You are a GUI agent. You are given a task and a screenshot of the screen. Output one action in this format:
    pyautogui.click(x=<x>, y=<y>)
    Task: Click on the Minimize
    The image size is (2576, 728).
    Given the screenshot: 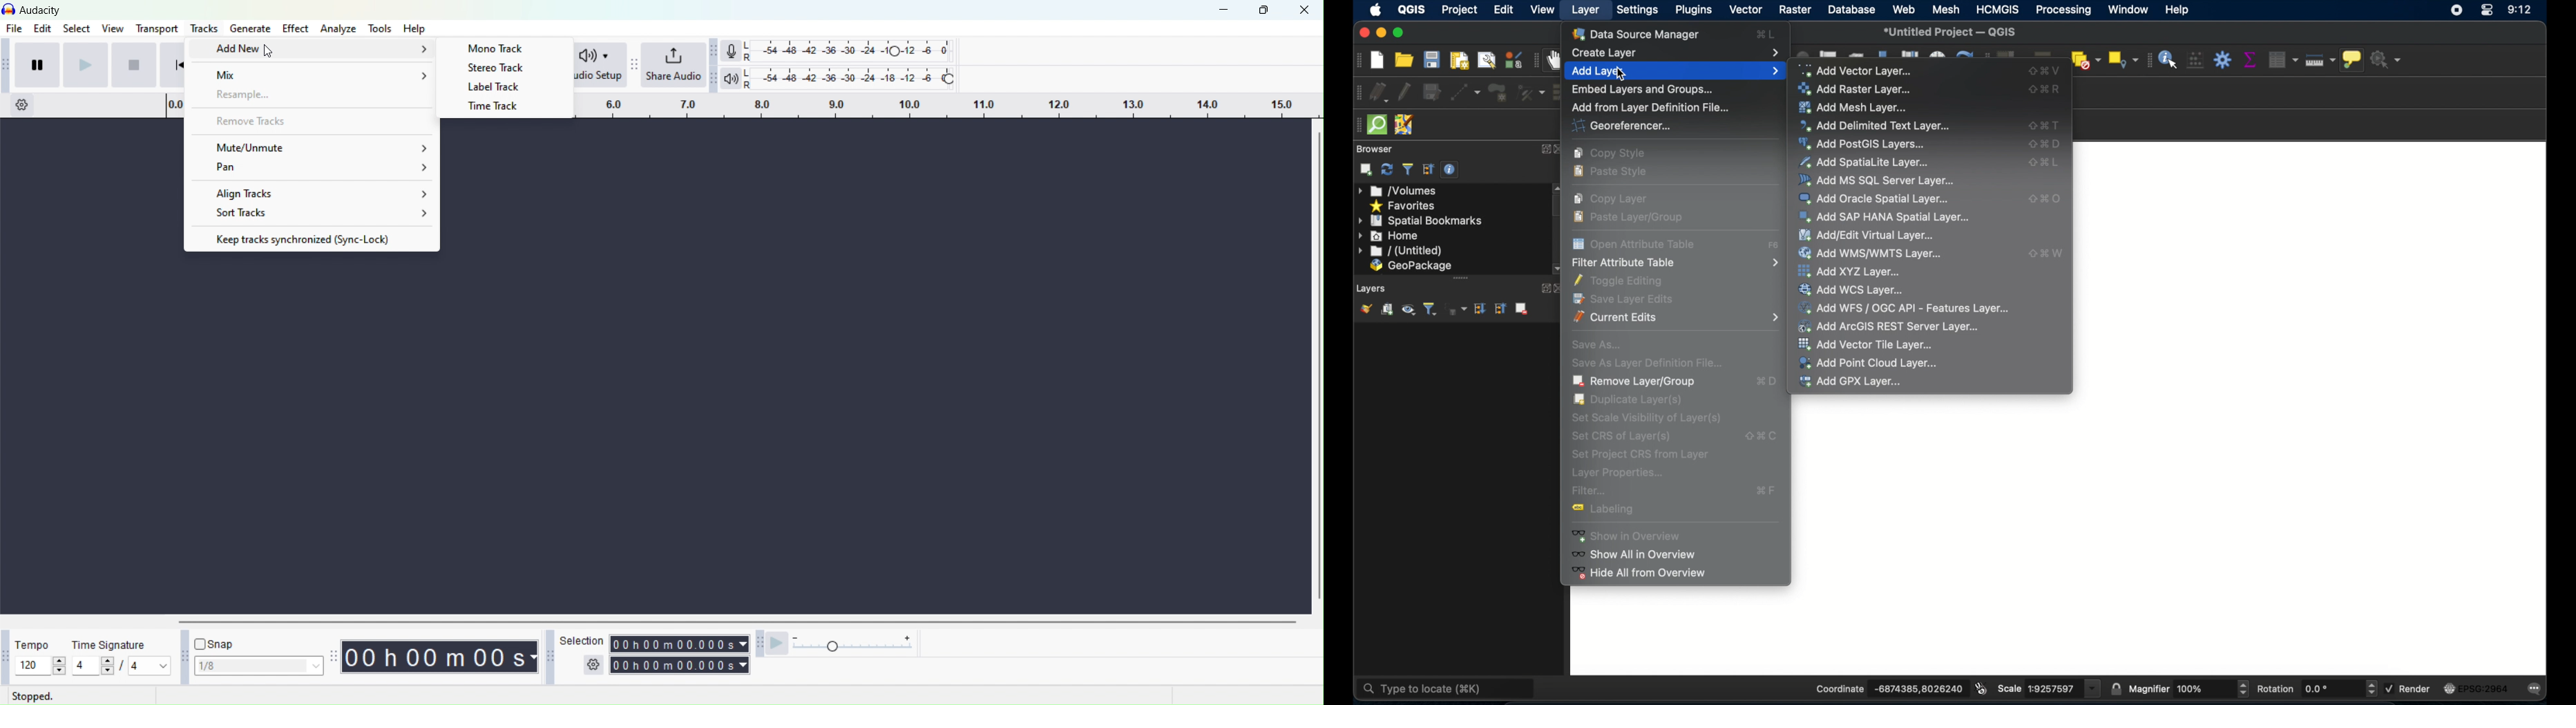 What is the action you would take?
    pyautogui.click(x=1225, y=10)
    